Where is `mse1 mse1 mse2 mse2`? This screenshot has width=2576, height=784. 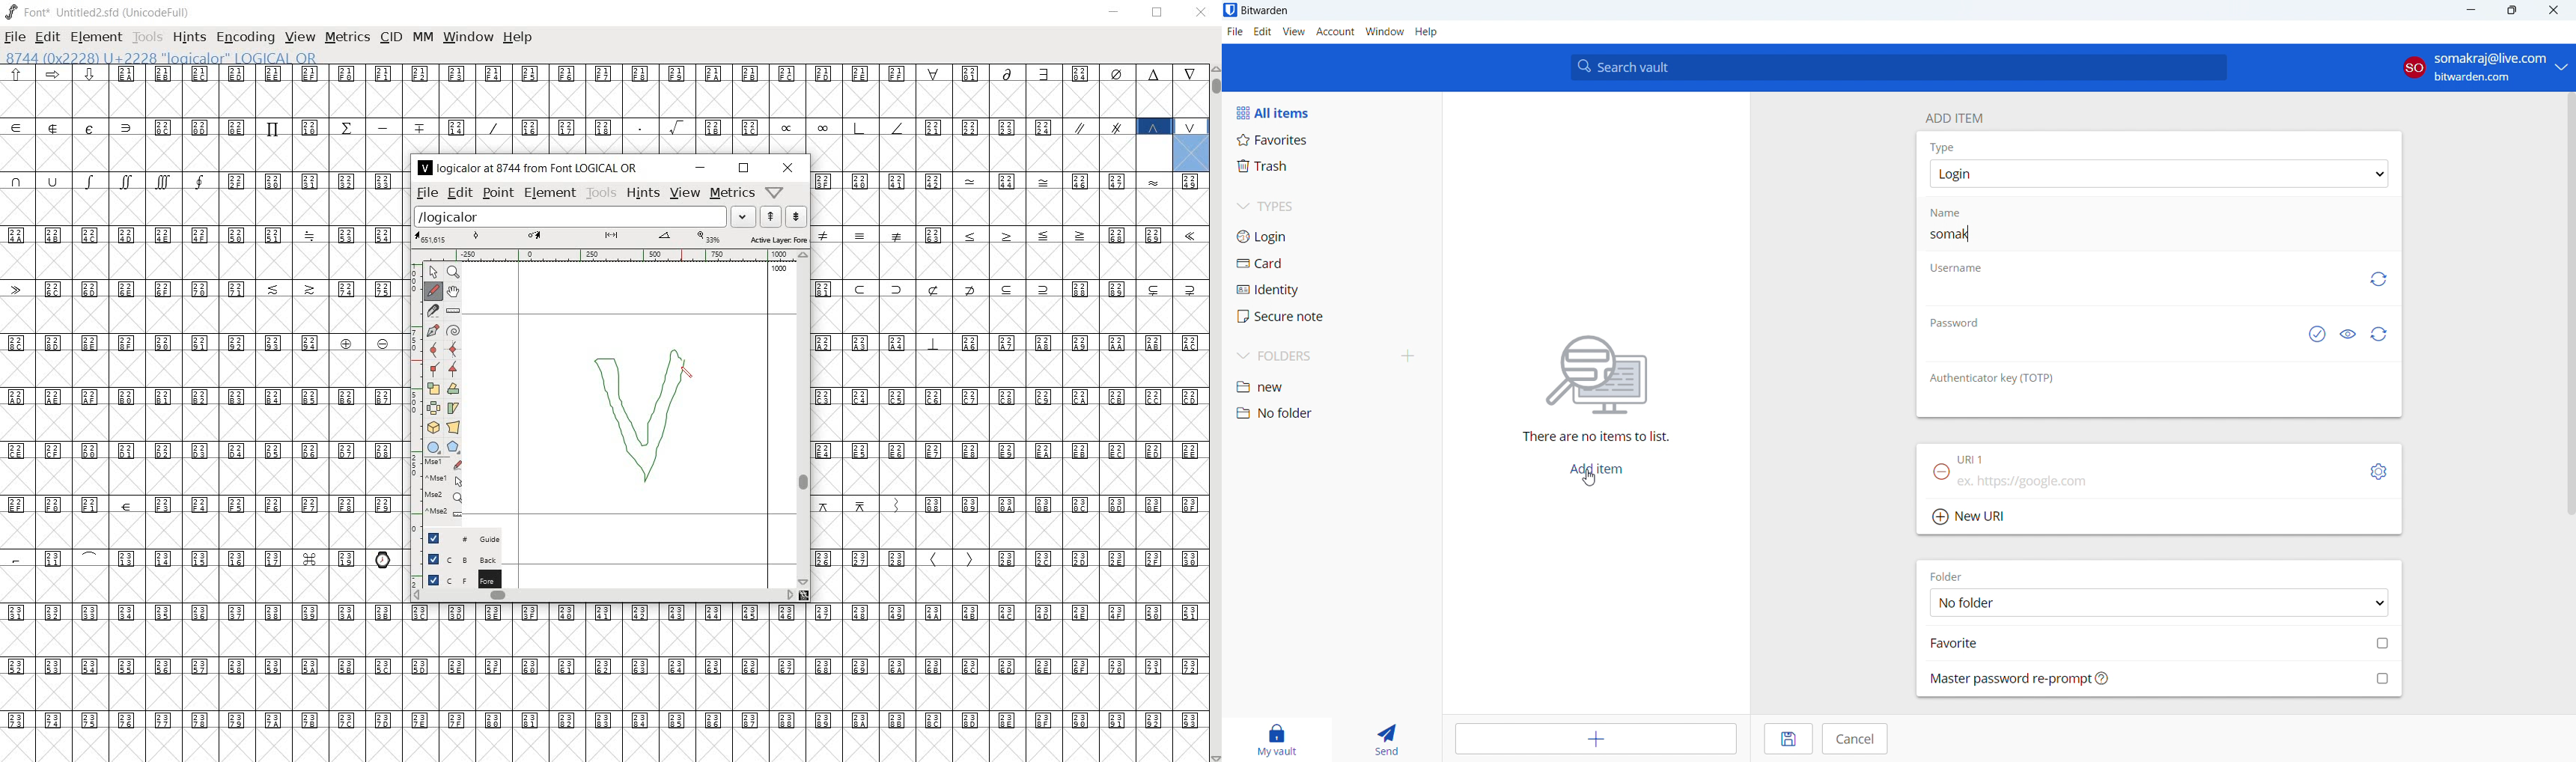
mse1 mse1 mse2 mse2 is located at coordinates (439, 490).